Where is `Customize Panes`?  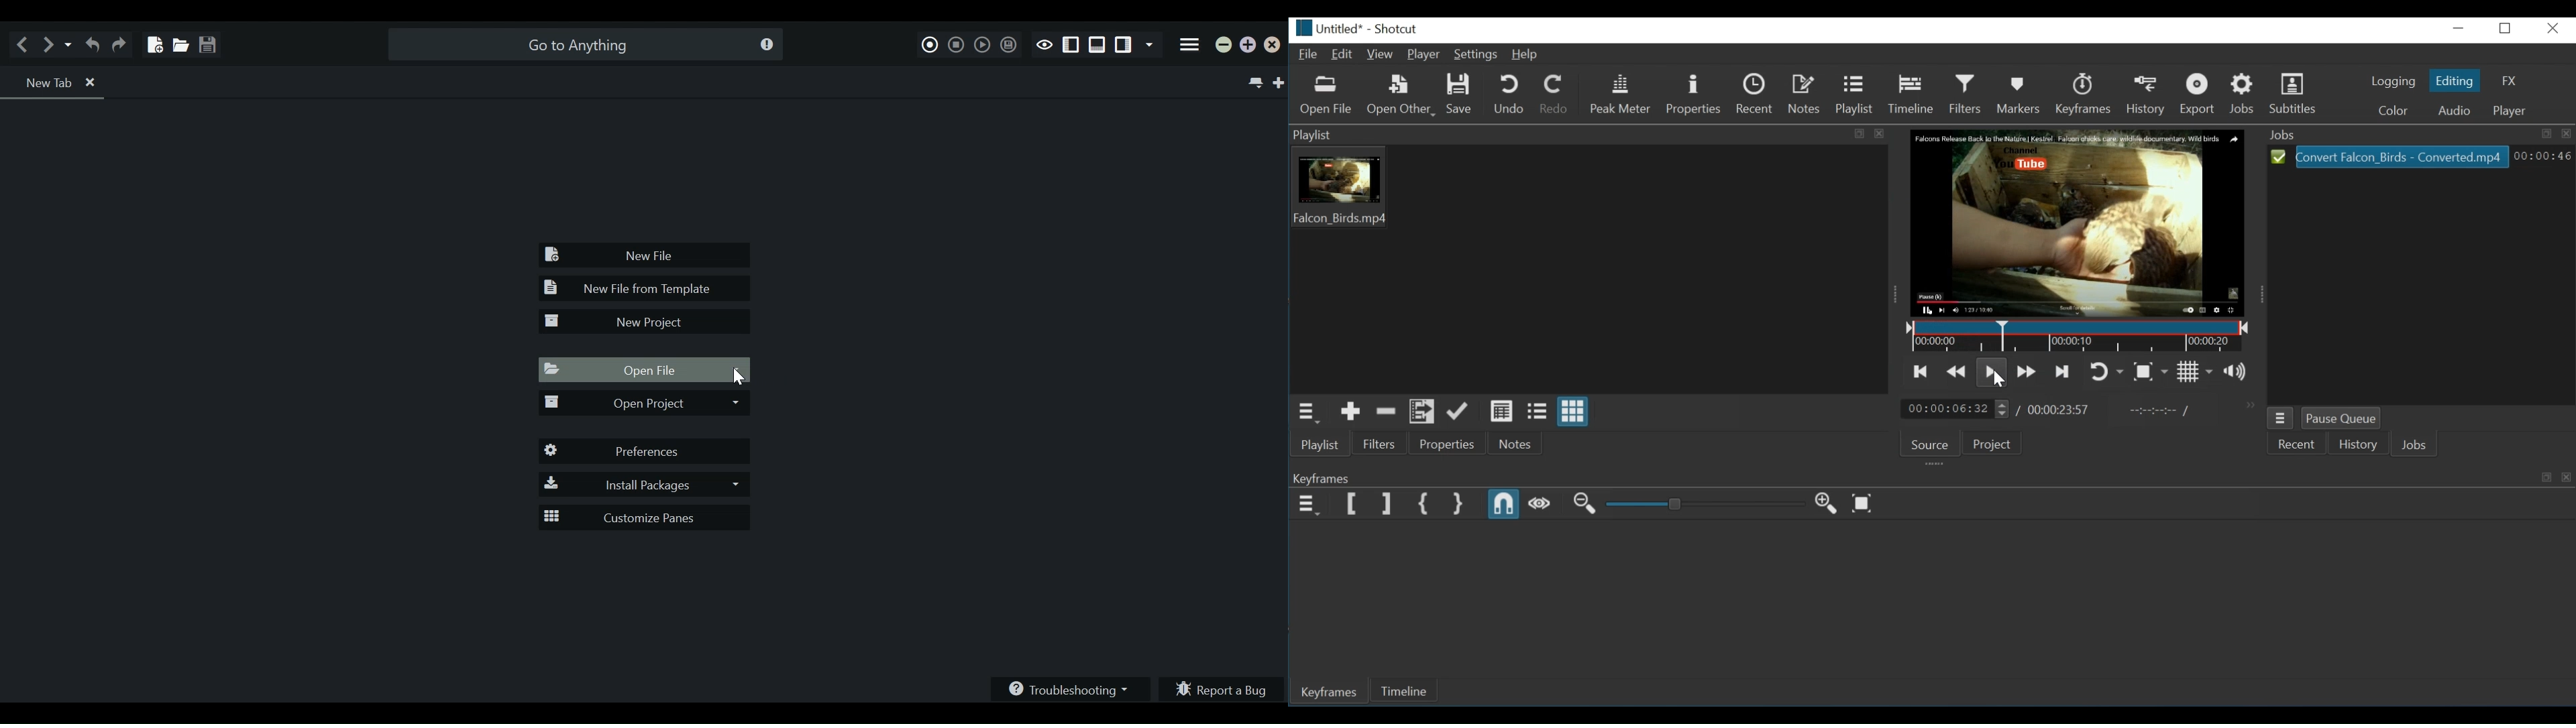
Customize Panes is located at coordinates (646, 518).